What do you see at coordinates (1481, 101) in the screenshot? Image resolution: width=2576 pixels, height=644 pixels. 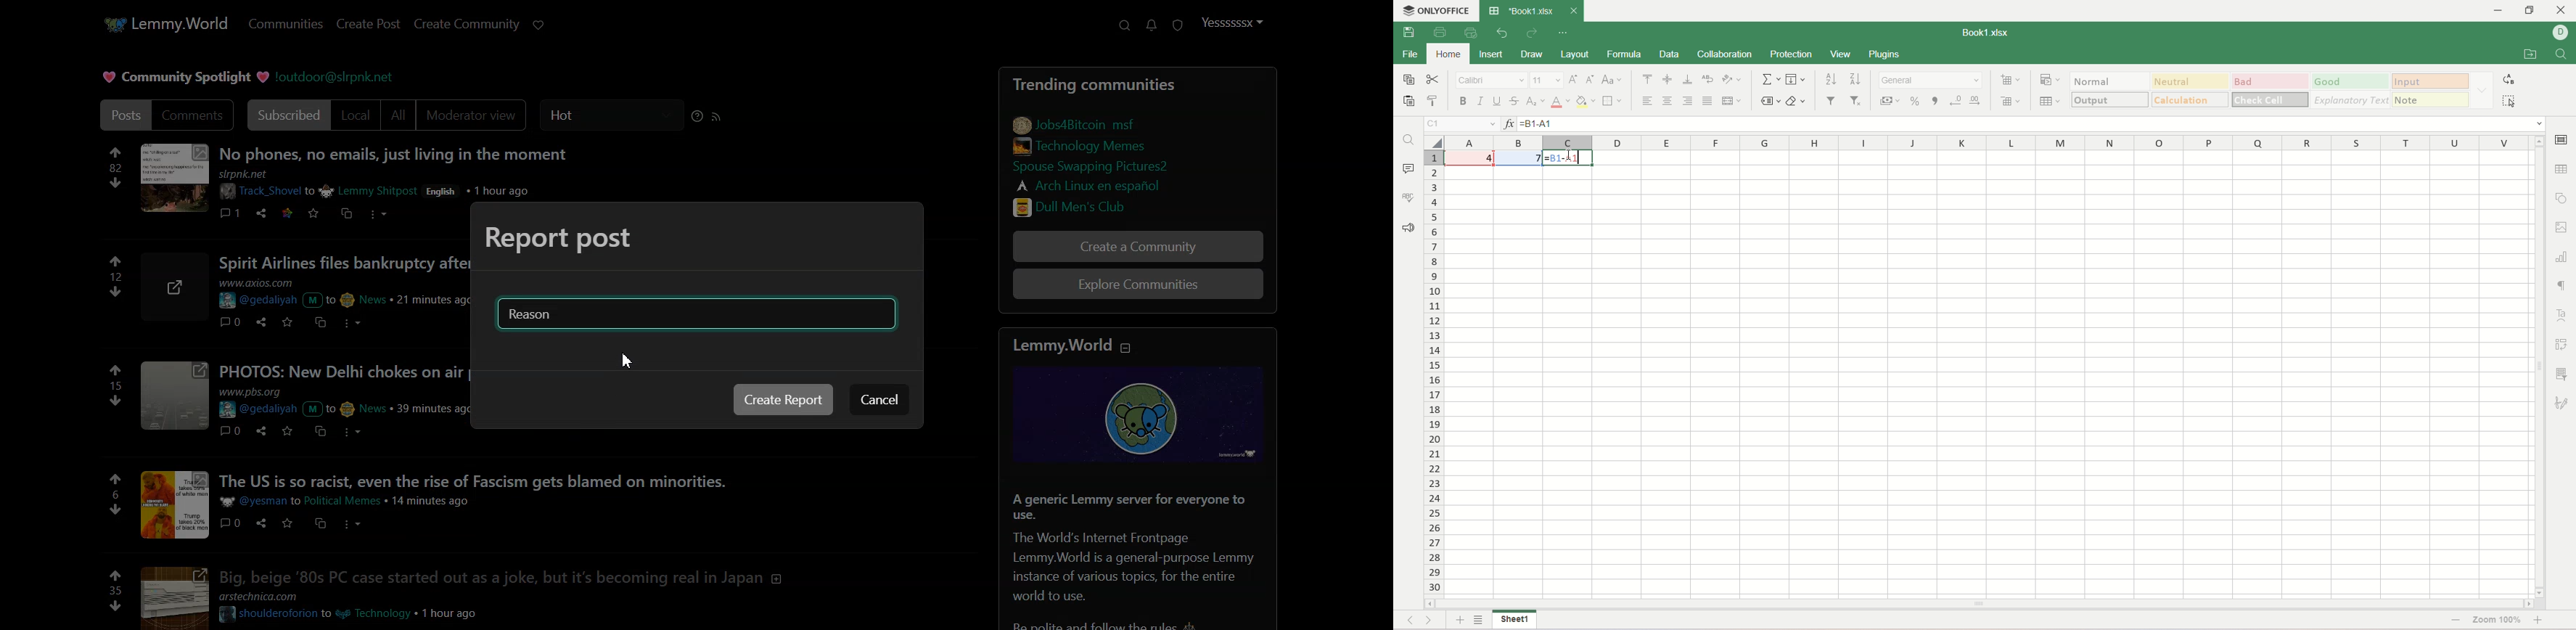 I see `italic` at bounding box center [1481, 101].